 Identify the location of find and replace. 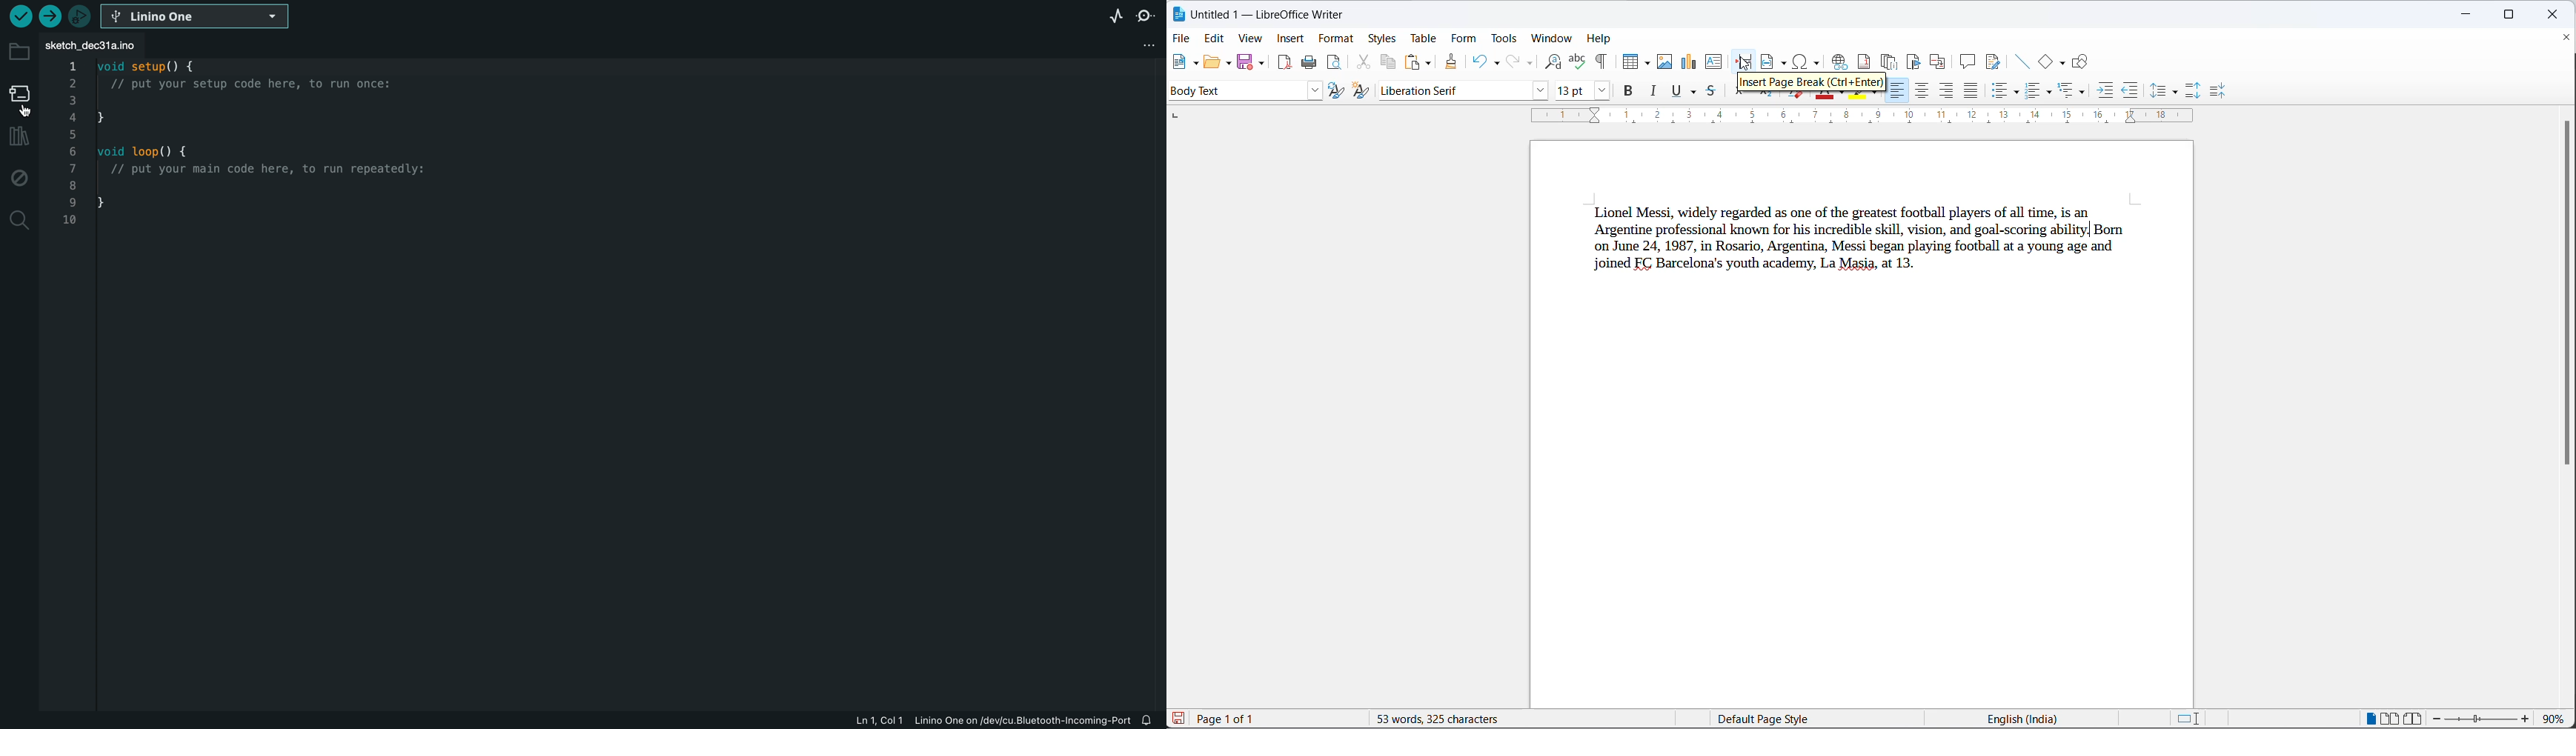
(1553, 63).